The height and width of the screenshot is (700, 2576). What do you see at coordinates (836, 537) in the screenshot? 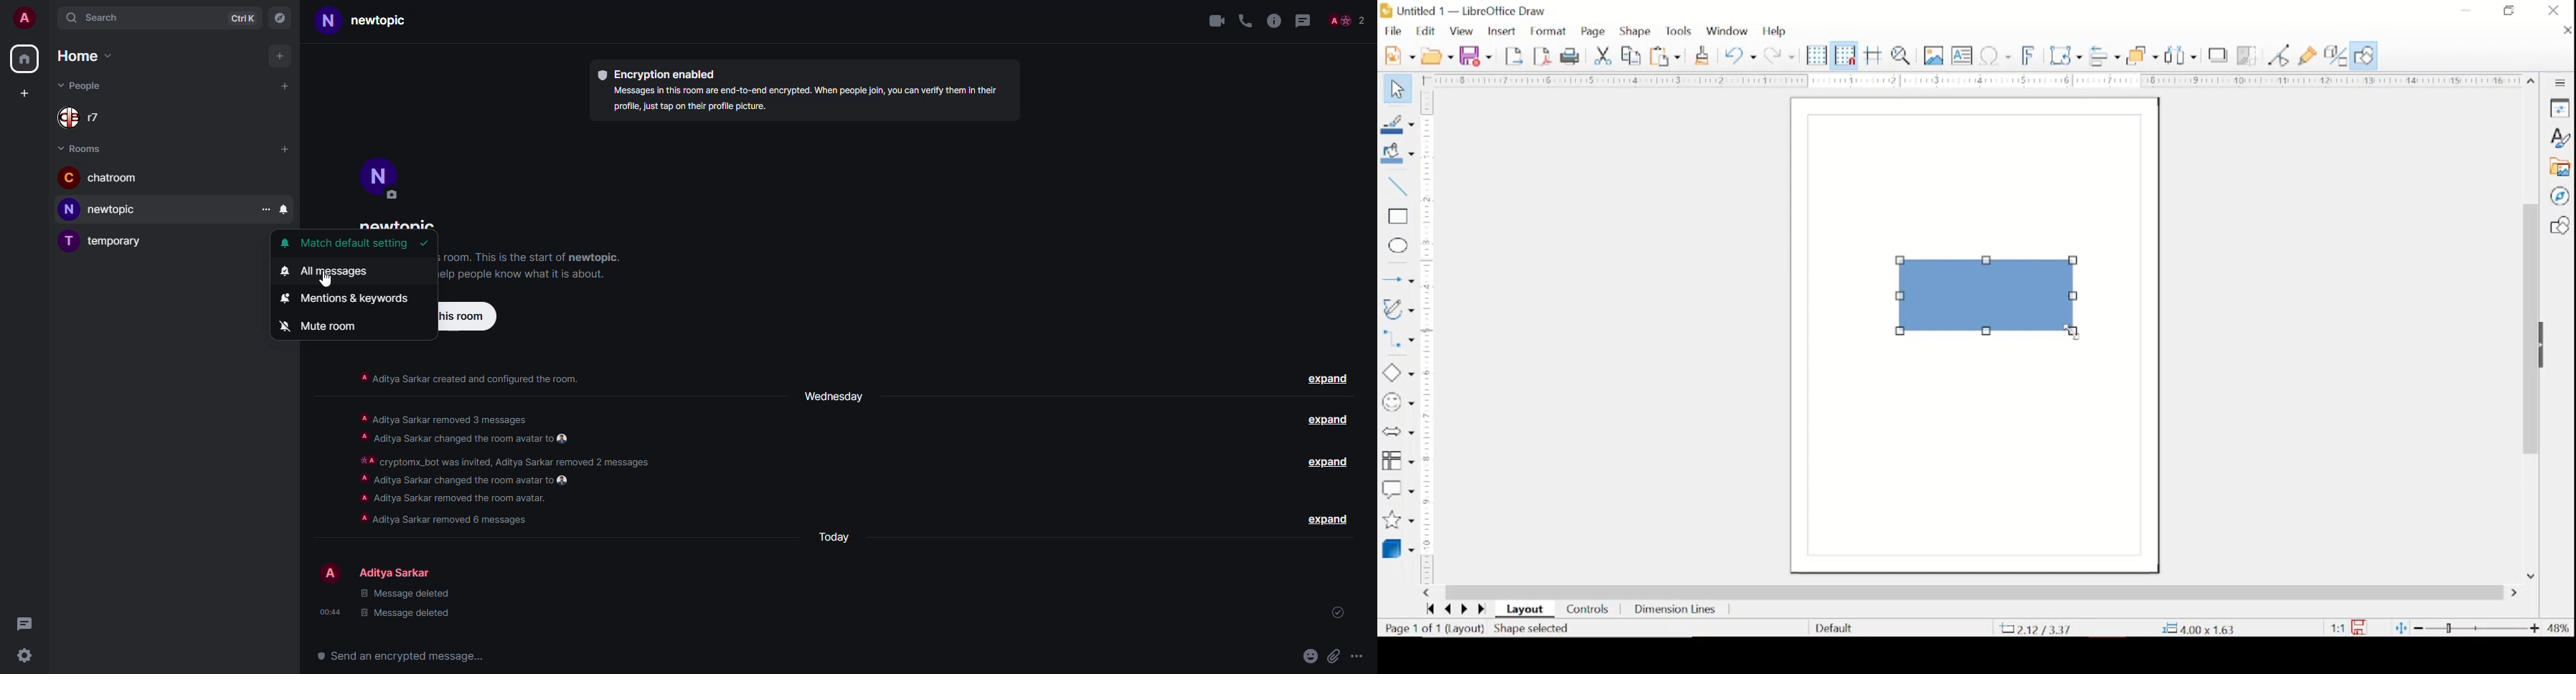
I see `day` at bounding box center [836, 537].